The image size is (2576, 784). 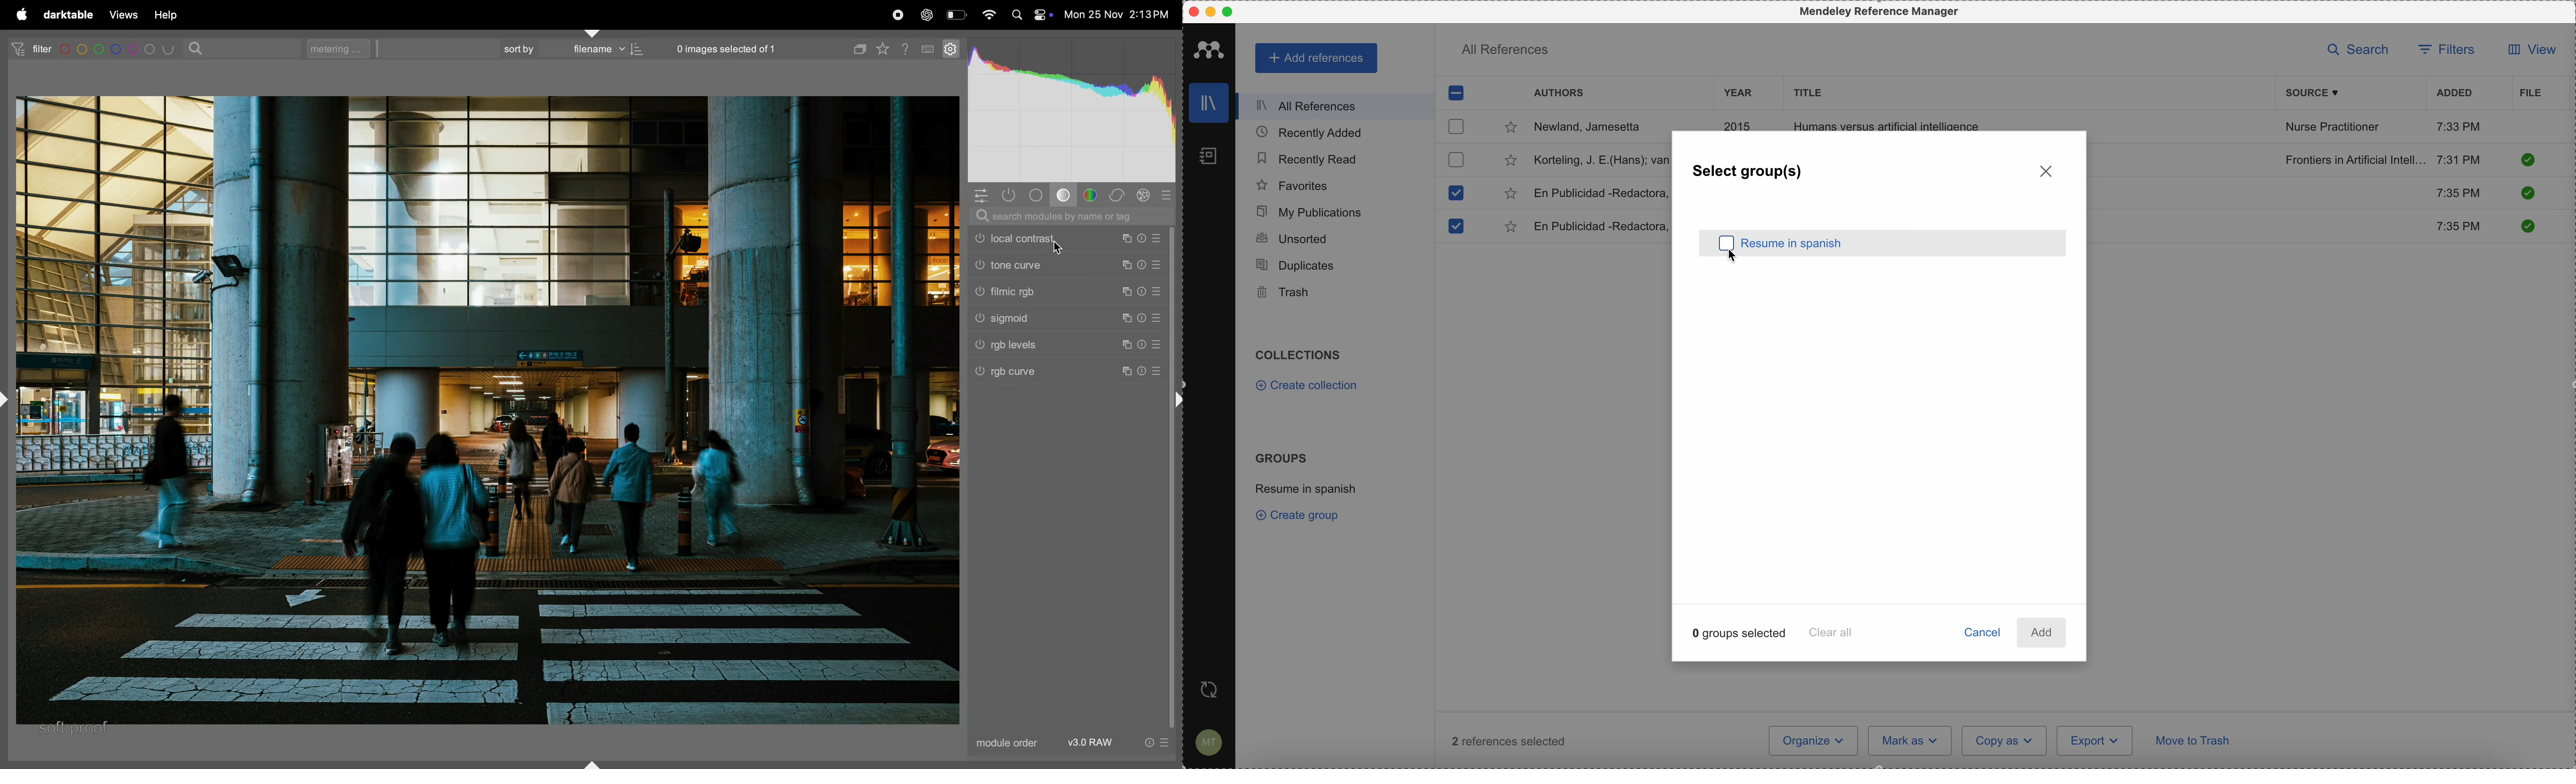 What do you see at coordinates (1457, 92) in the screenshot?
I see `checkbox selected` at bounding box center [1457, 92].